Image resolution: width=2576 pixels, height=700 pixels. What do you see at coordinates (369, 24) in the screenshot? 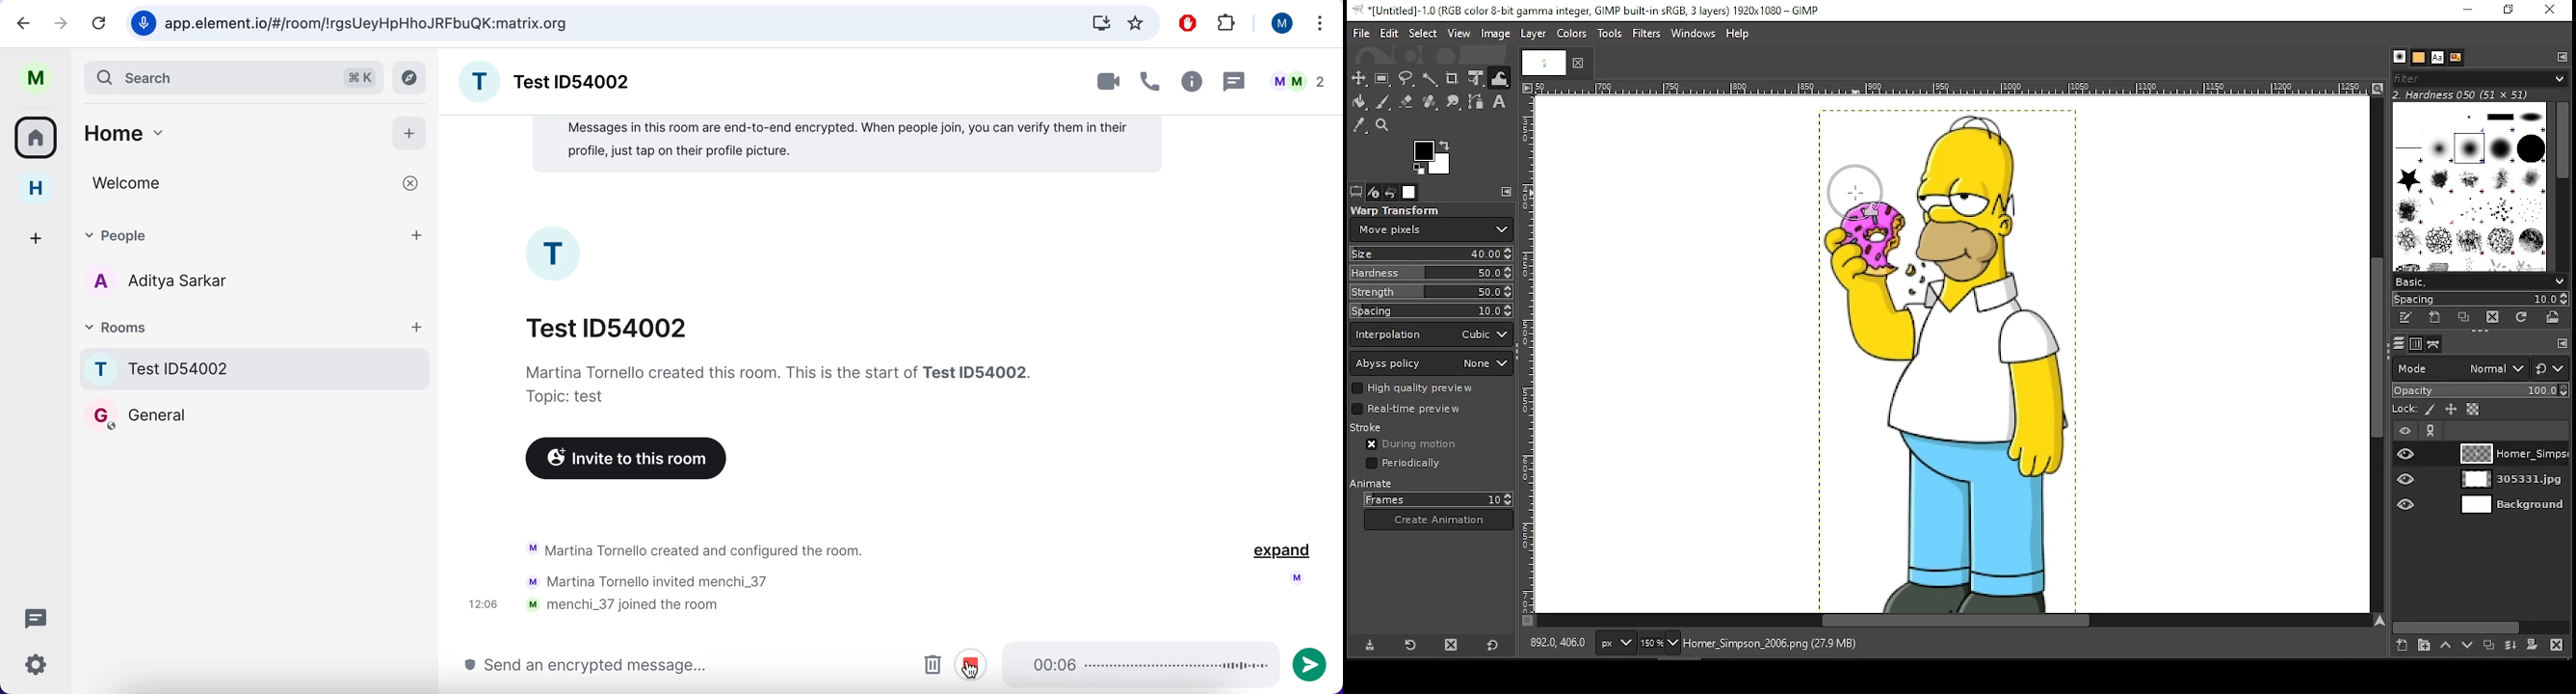
I see `google search` at bounding box center [369, 24].